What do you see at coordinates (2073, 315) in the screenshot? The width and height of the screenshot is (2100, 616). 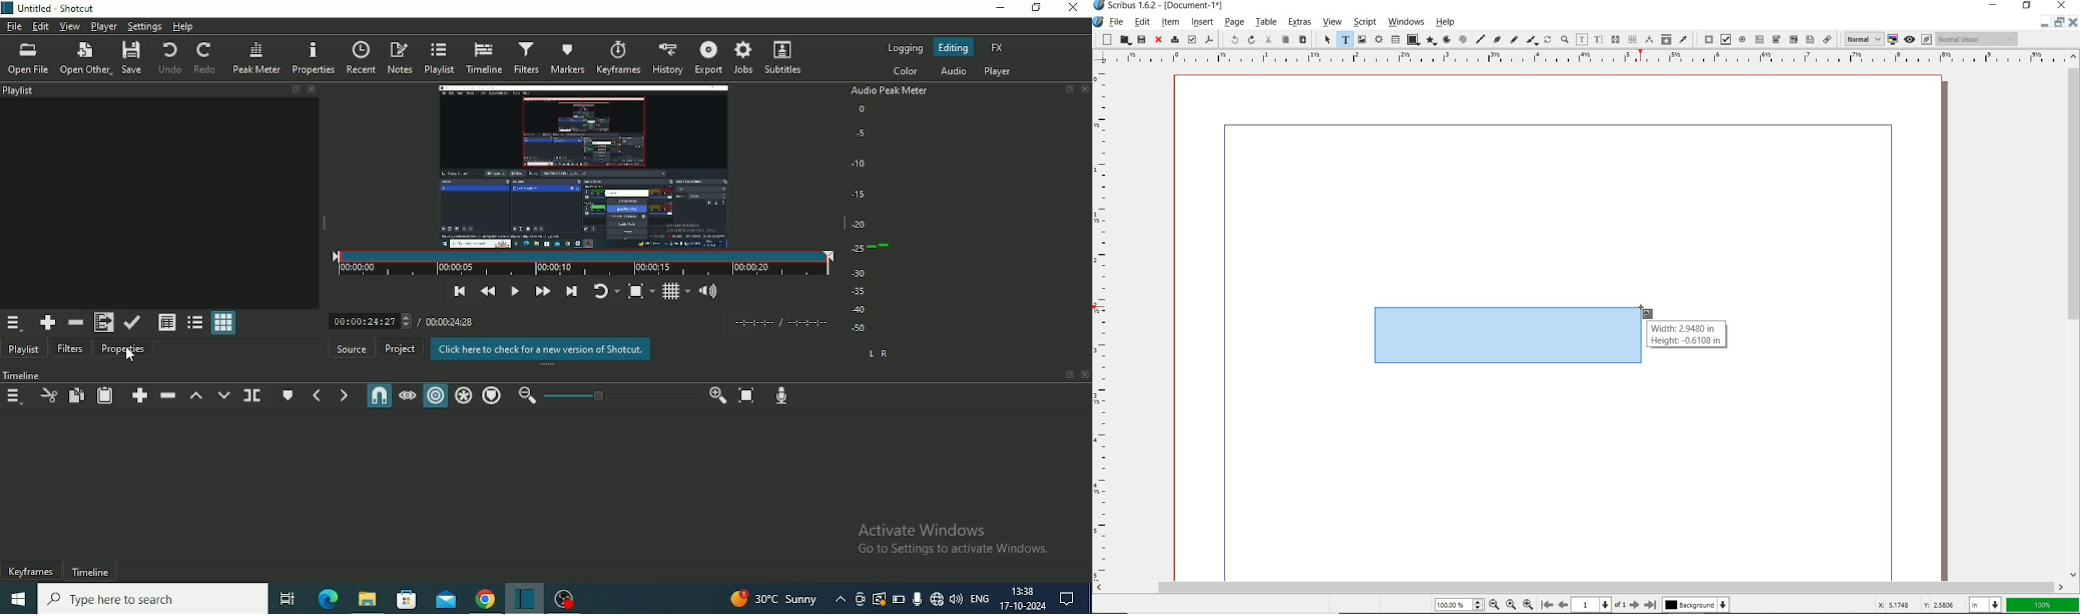 I see `scrollbar` at bounding box center [2073, 315].